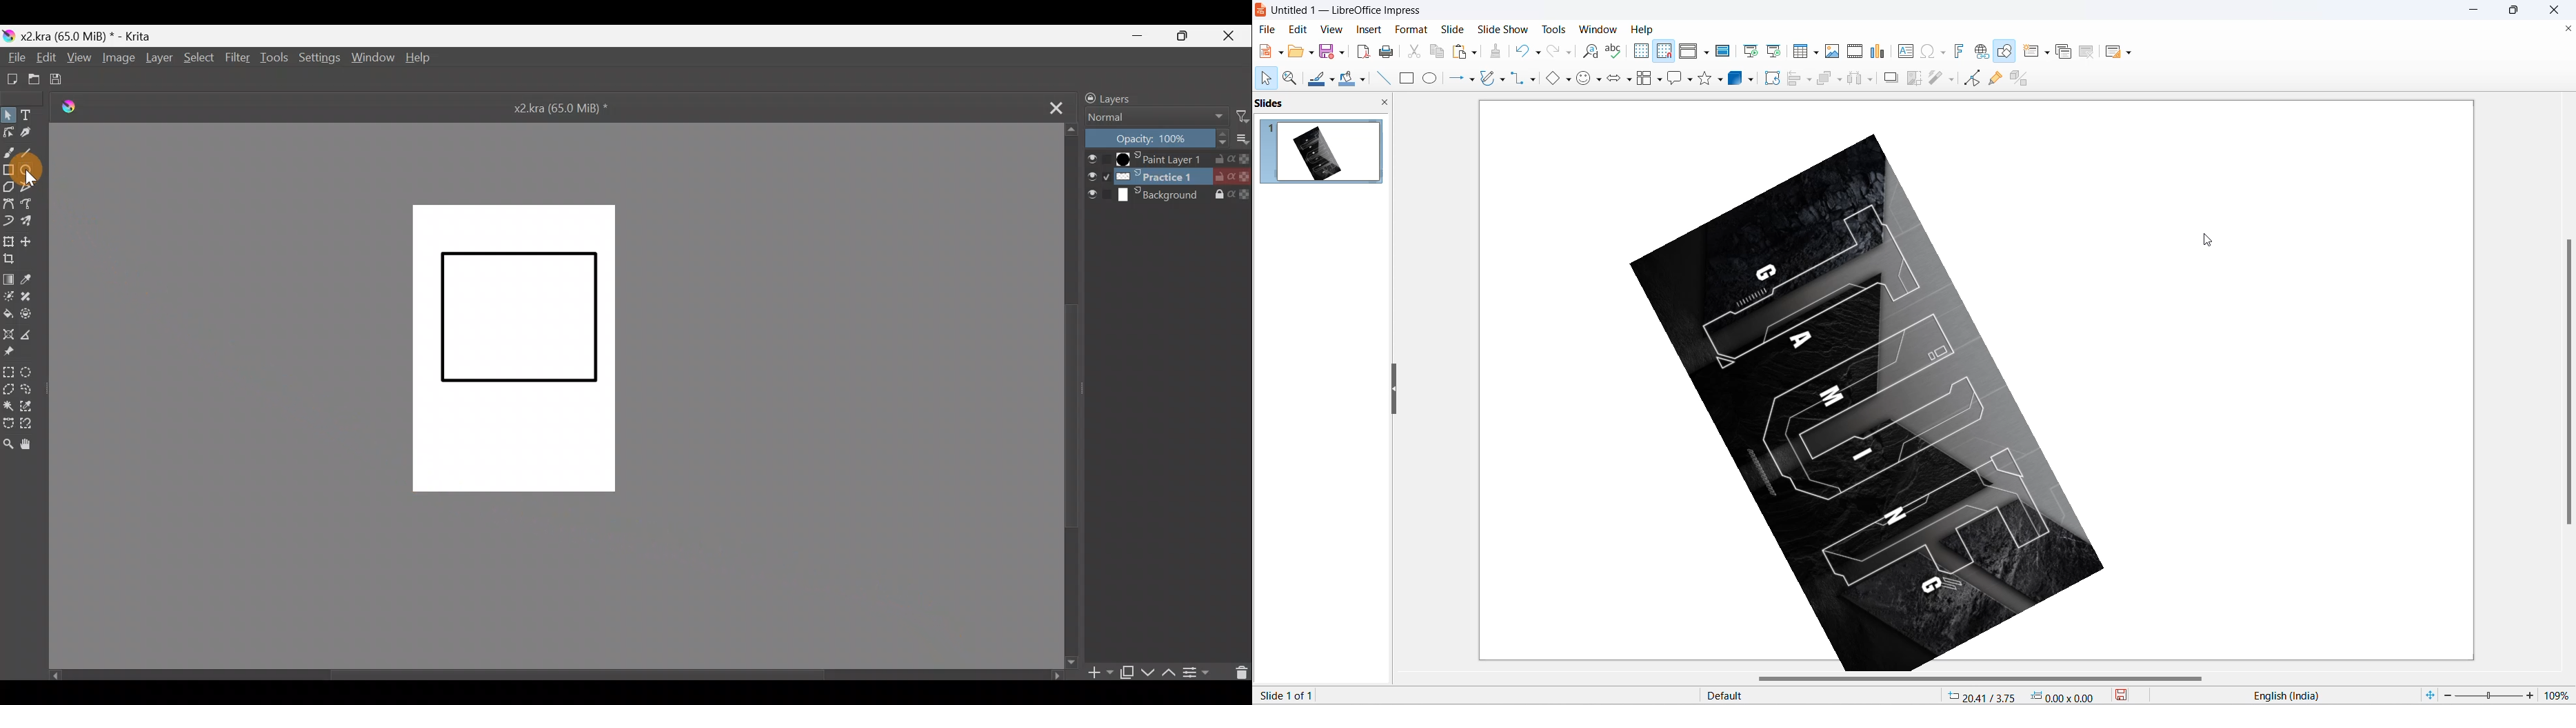 Image resolution: width=2576 pixels, height=728 pixels. I want to click on print, so click(1391, 52).